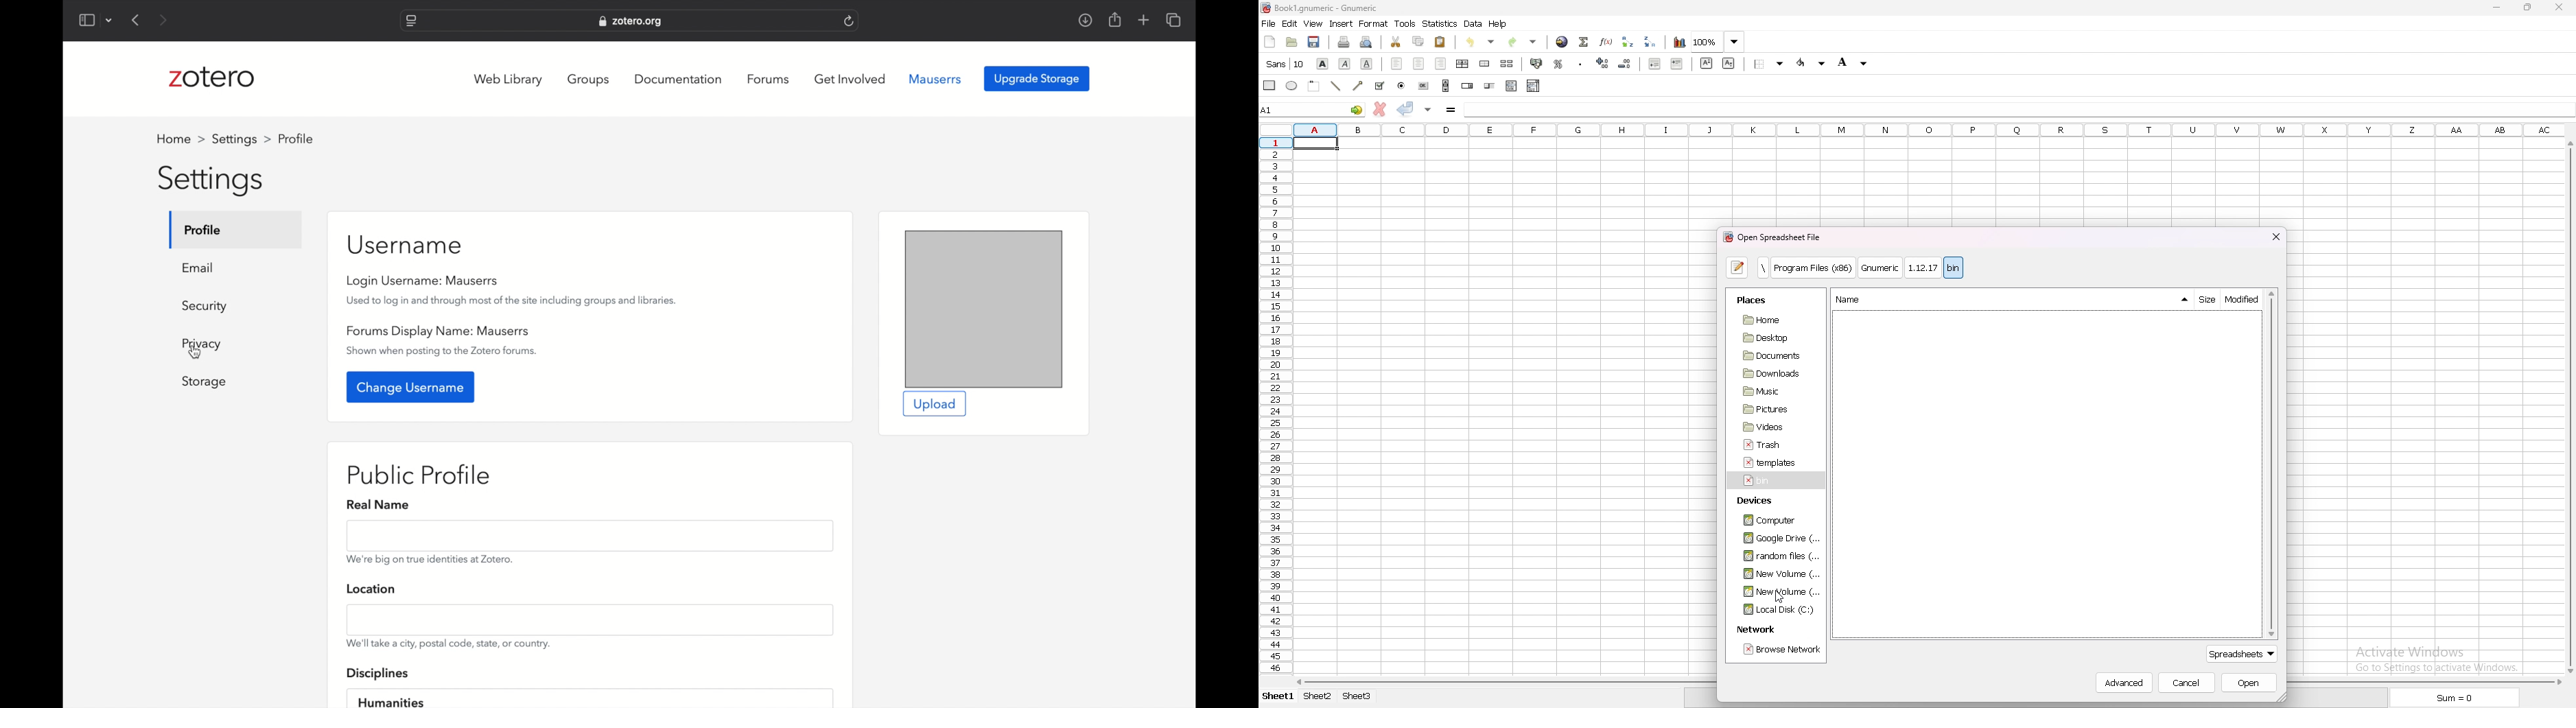 The height and width of the screenshot is (728, 2576). I want to click on settings, so click(243, 139).